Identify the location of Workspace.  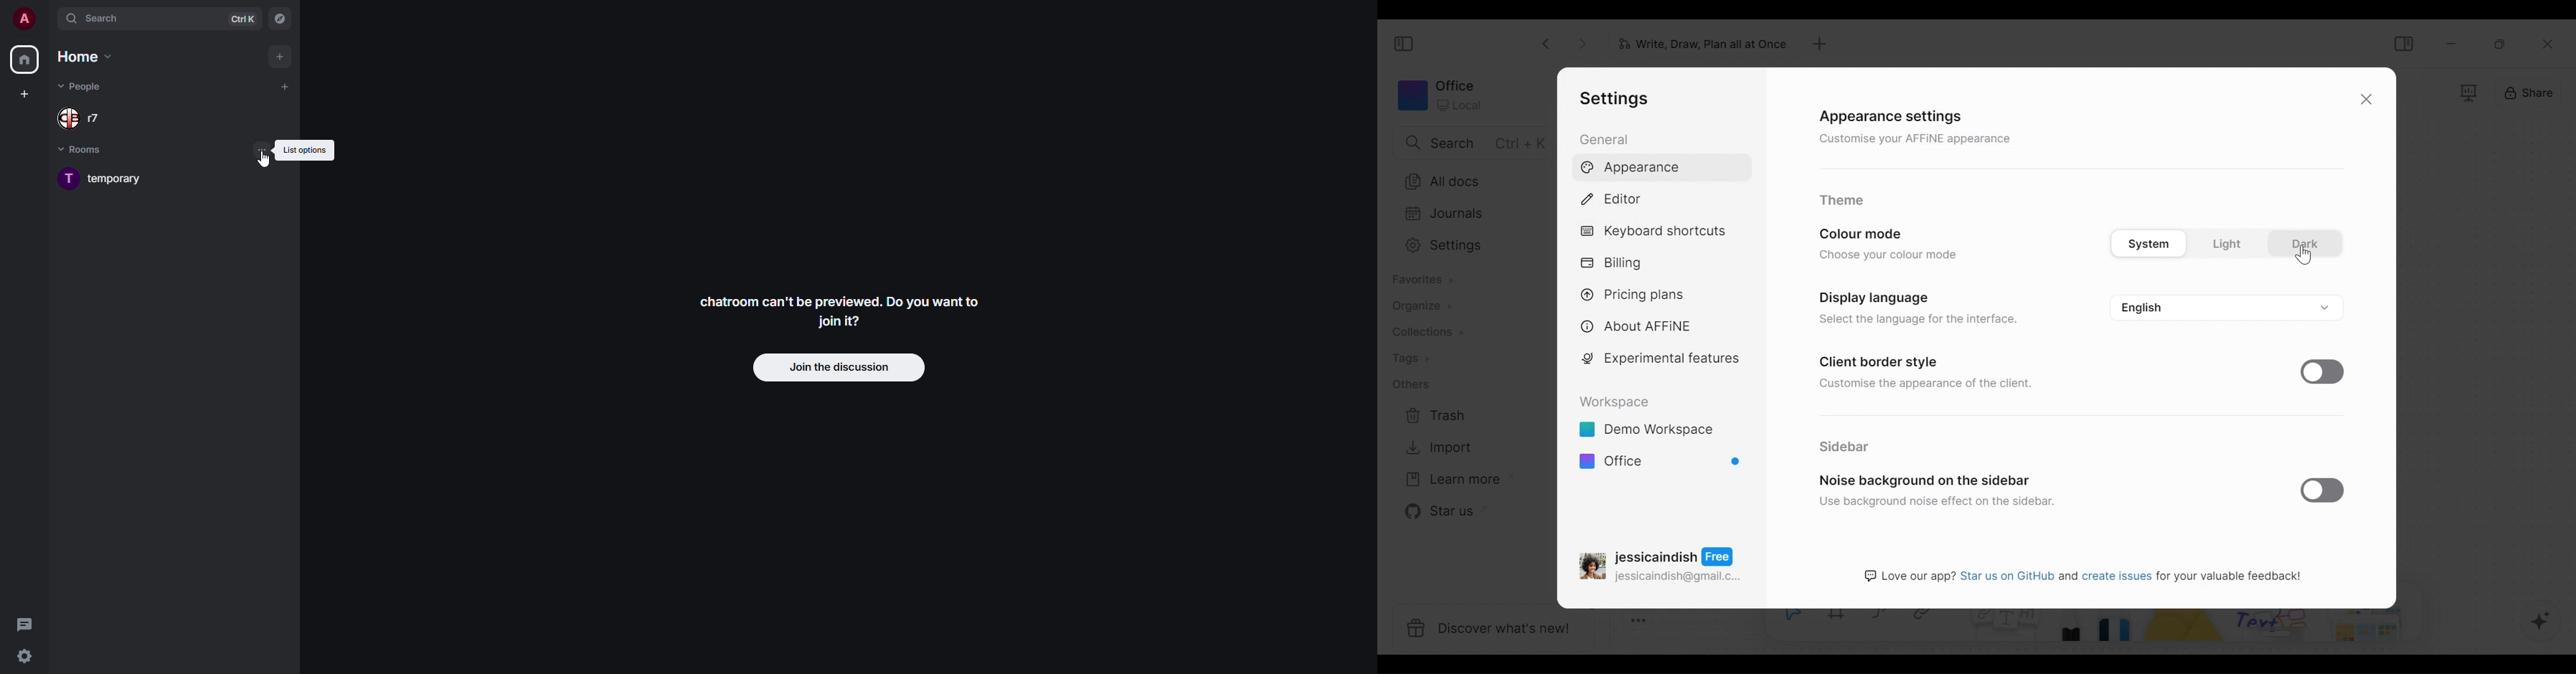
(1440, 94).